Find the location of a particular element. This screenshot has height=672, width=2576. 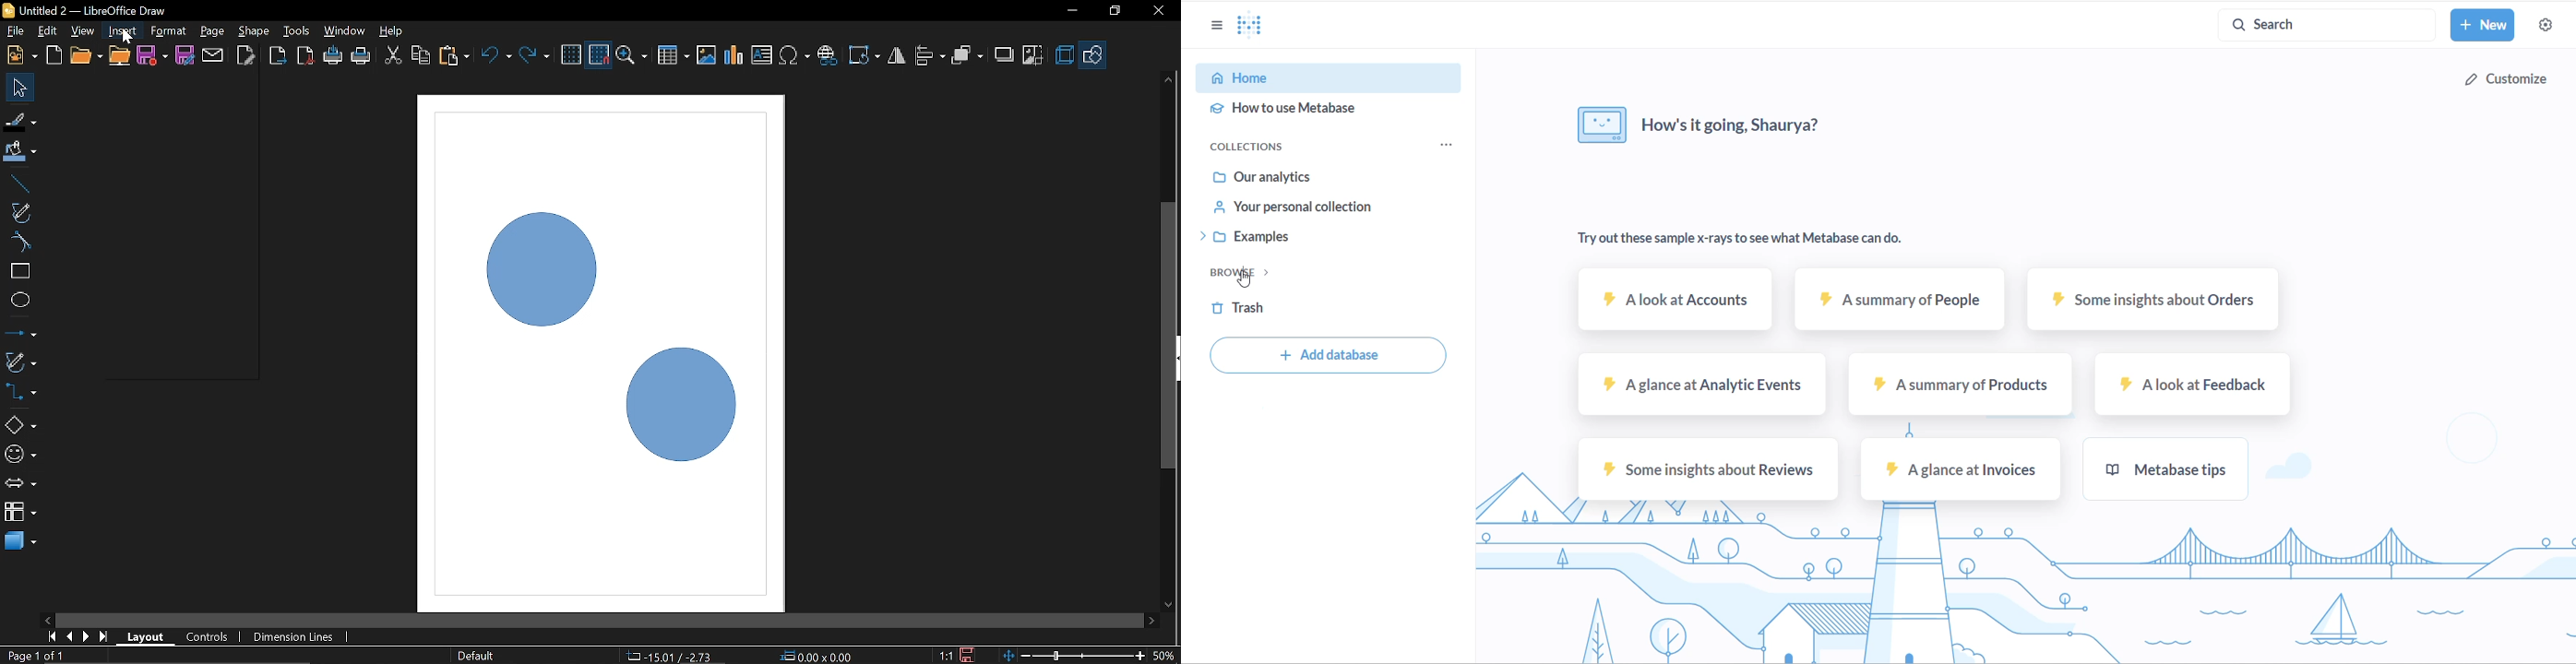

TRASH is located at coordinates (1244, 309).